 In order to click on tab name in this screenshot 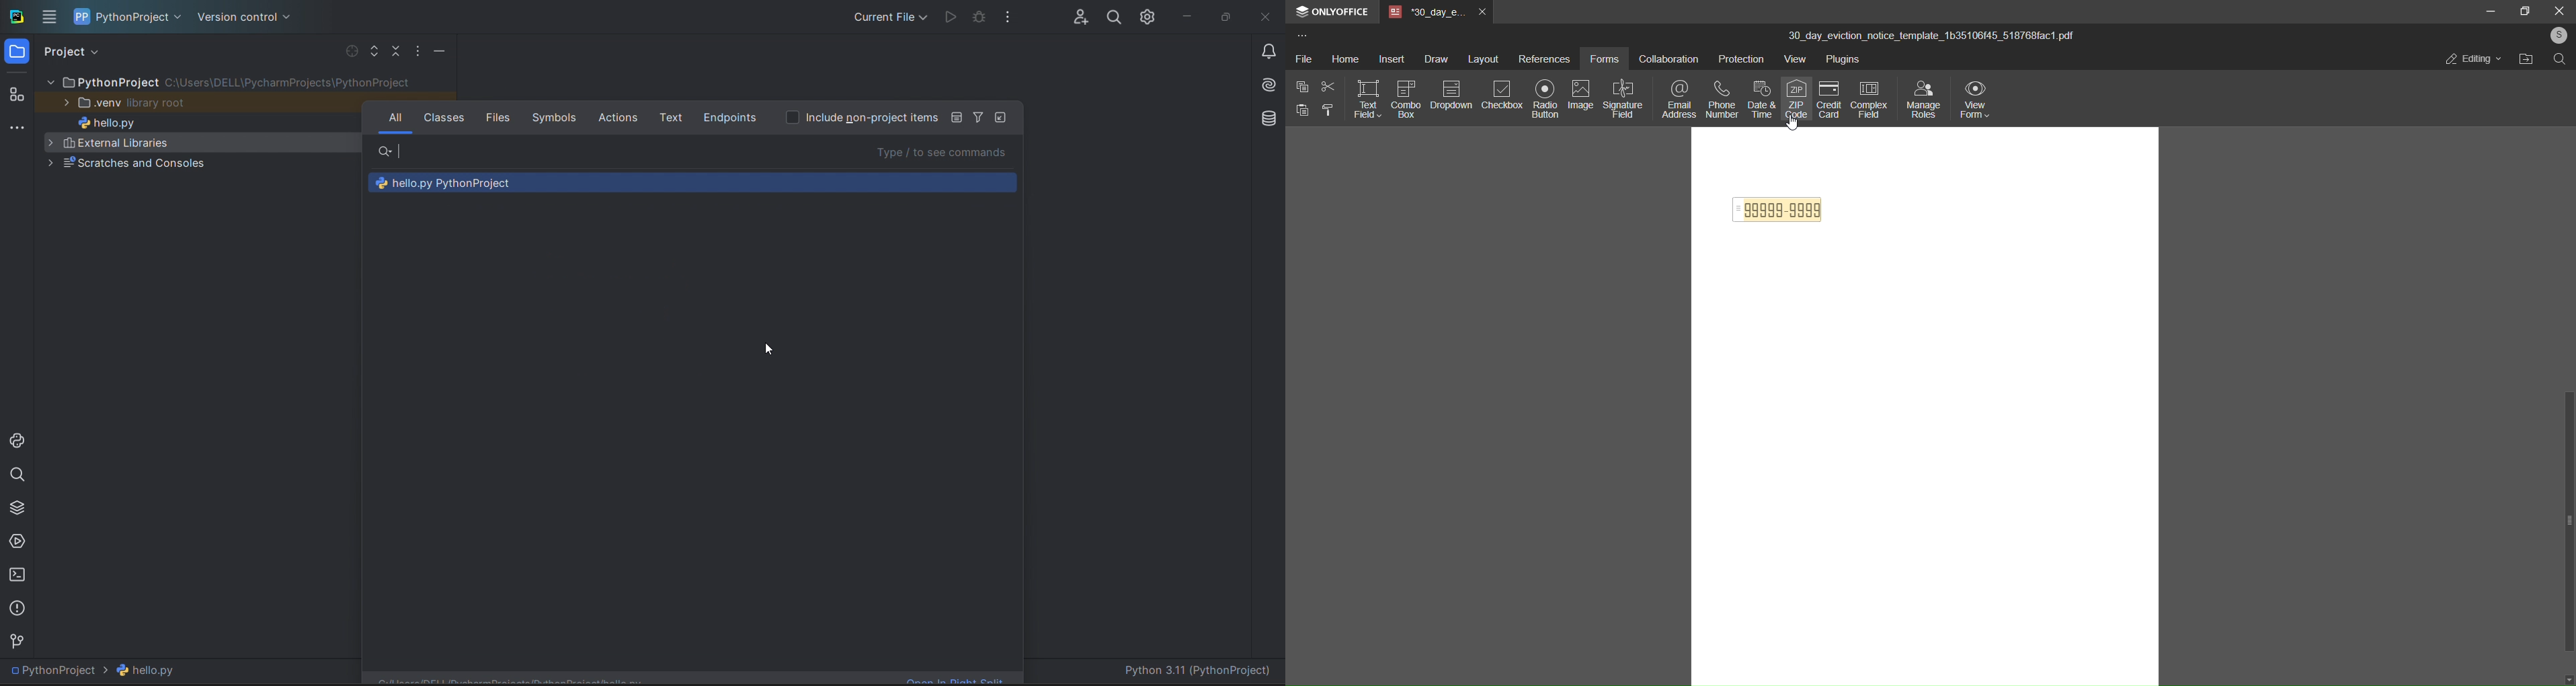, I will do `click(1431, 11)`.